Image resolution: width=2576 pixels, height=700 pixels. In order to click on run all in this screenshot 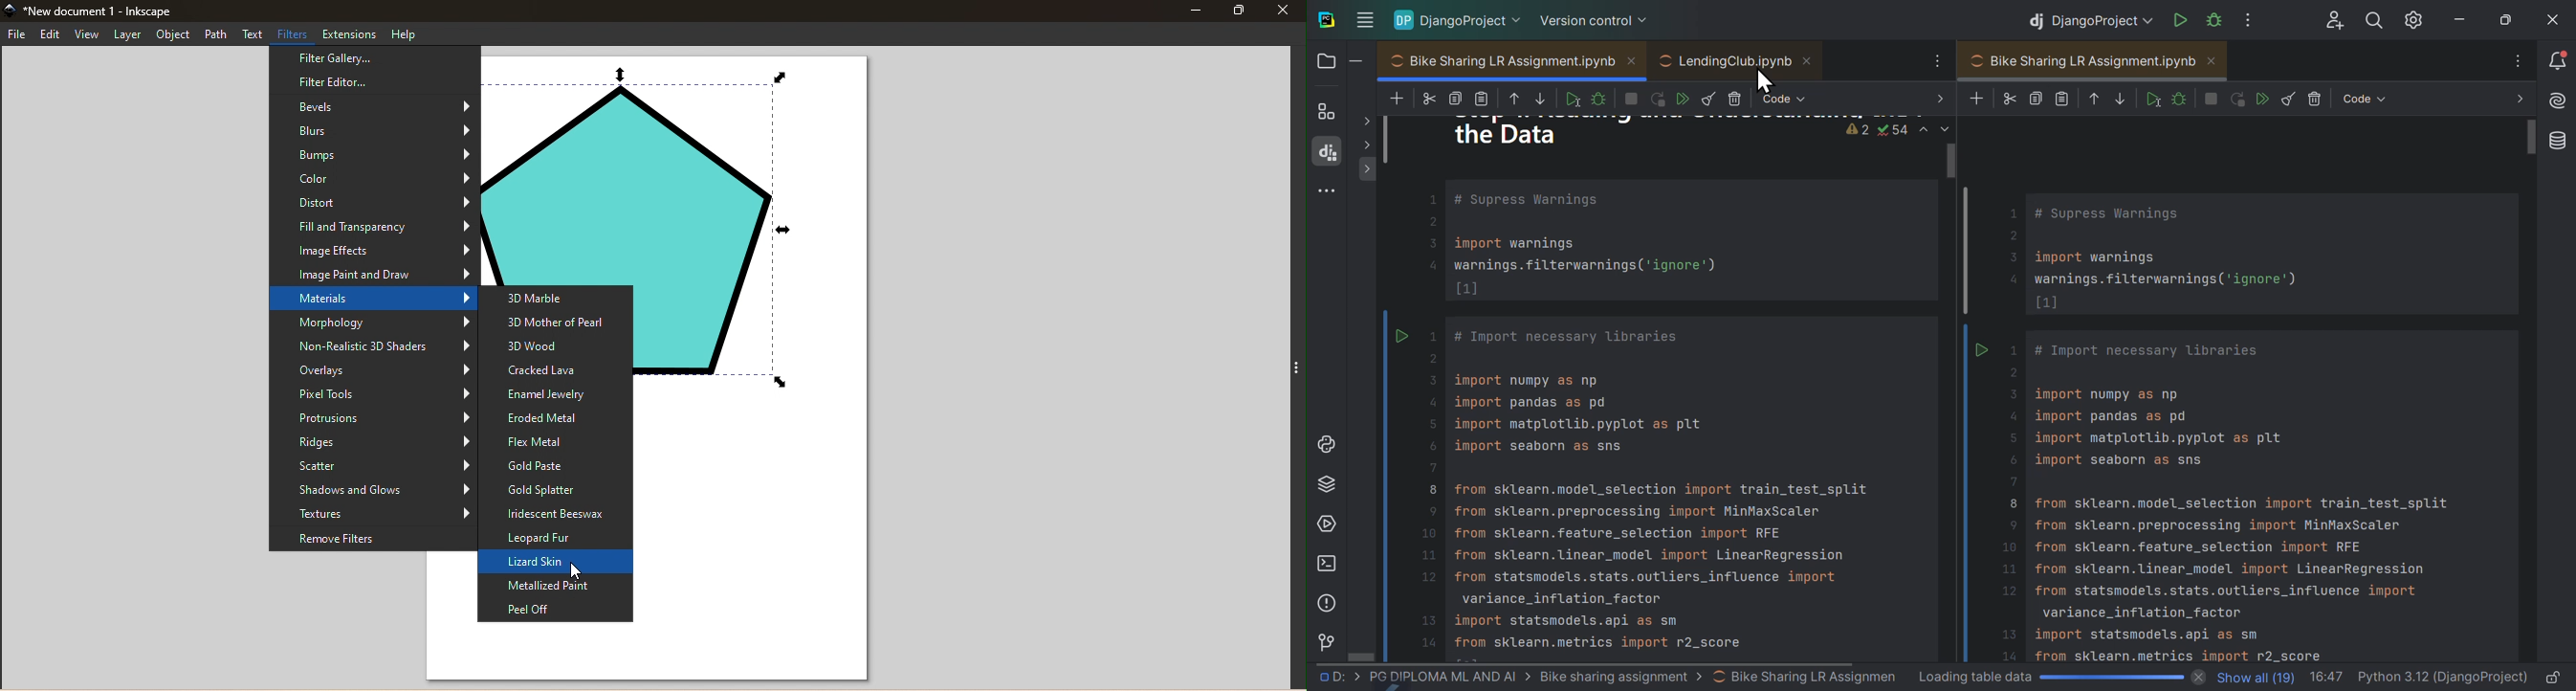, I will do `click(2265, 99)`.